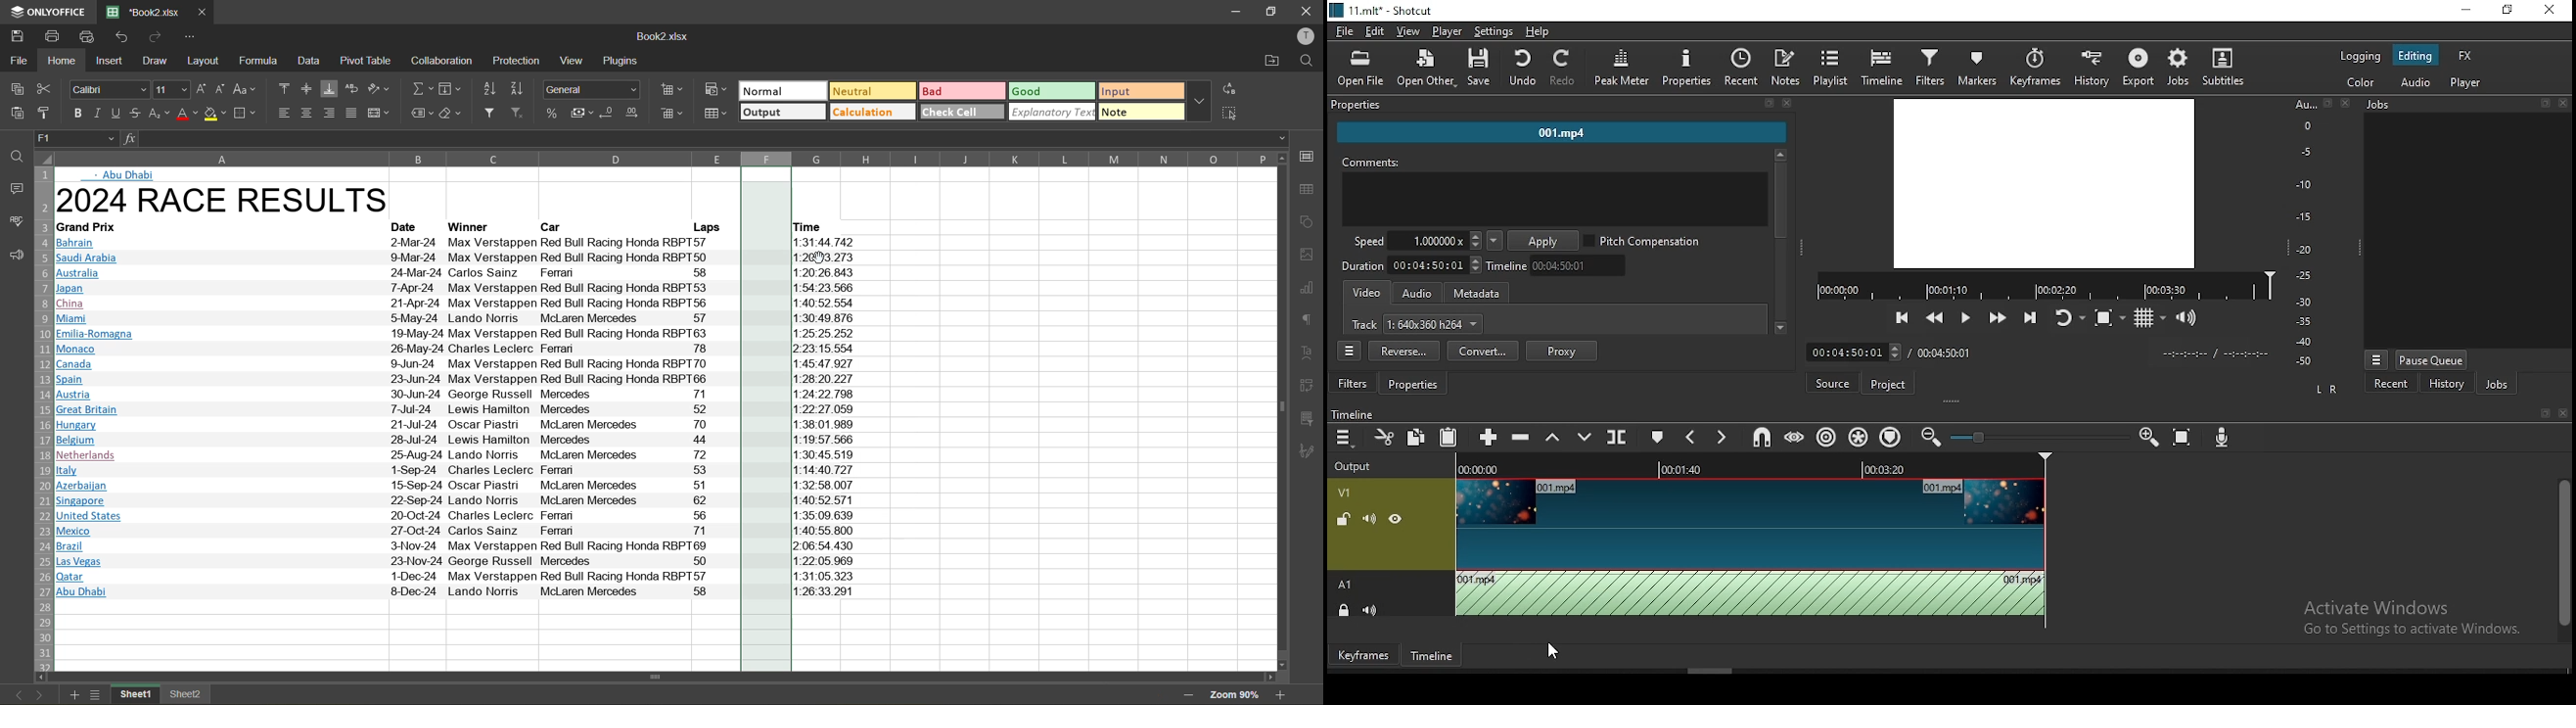 Image resolution: width=2576 pixels, height=728 pixels. What do you see at coordinates (1552, 191) in the screenshot?
I see `comments` at bounding box center [1552, 191].